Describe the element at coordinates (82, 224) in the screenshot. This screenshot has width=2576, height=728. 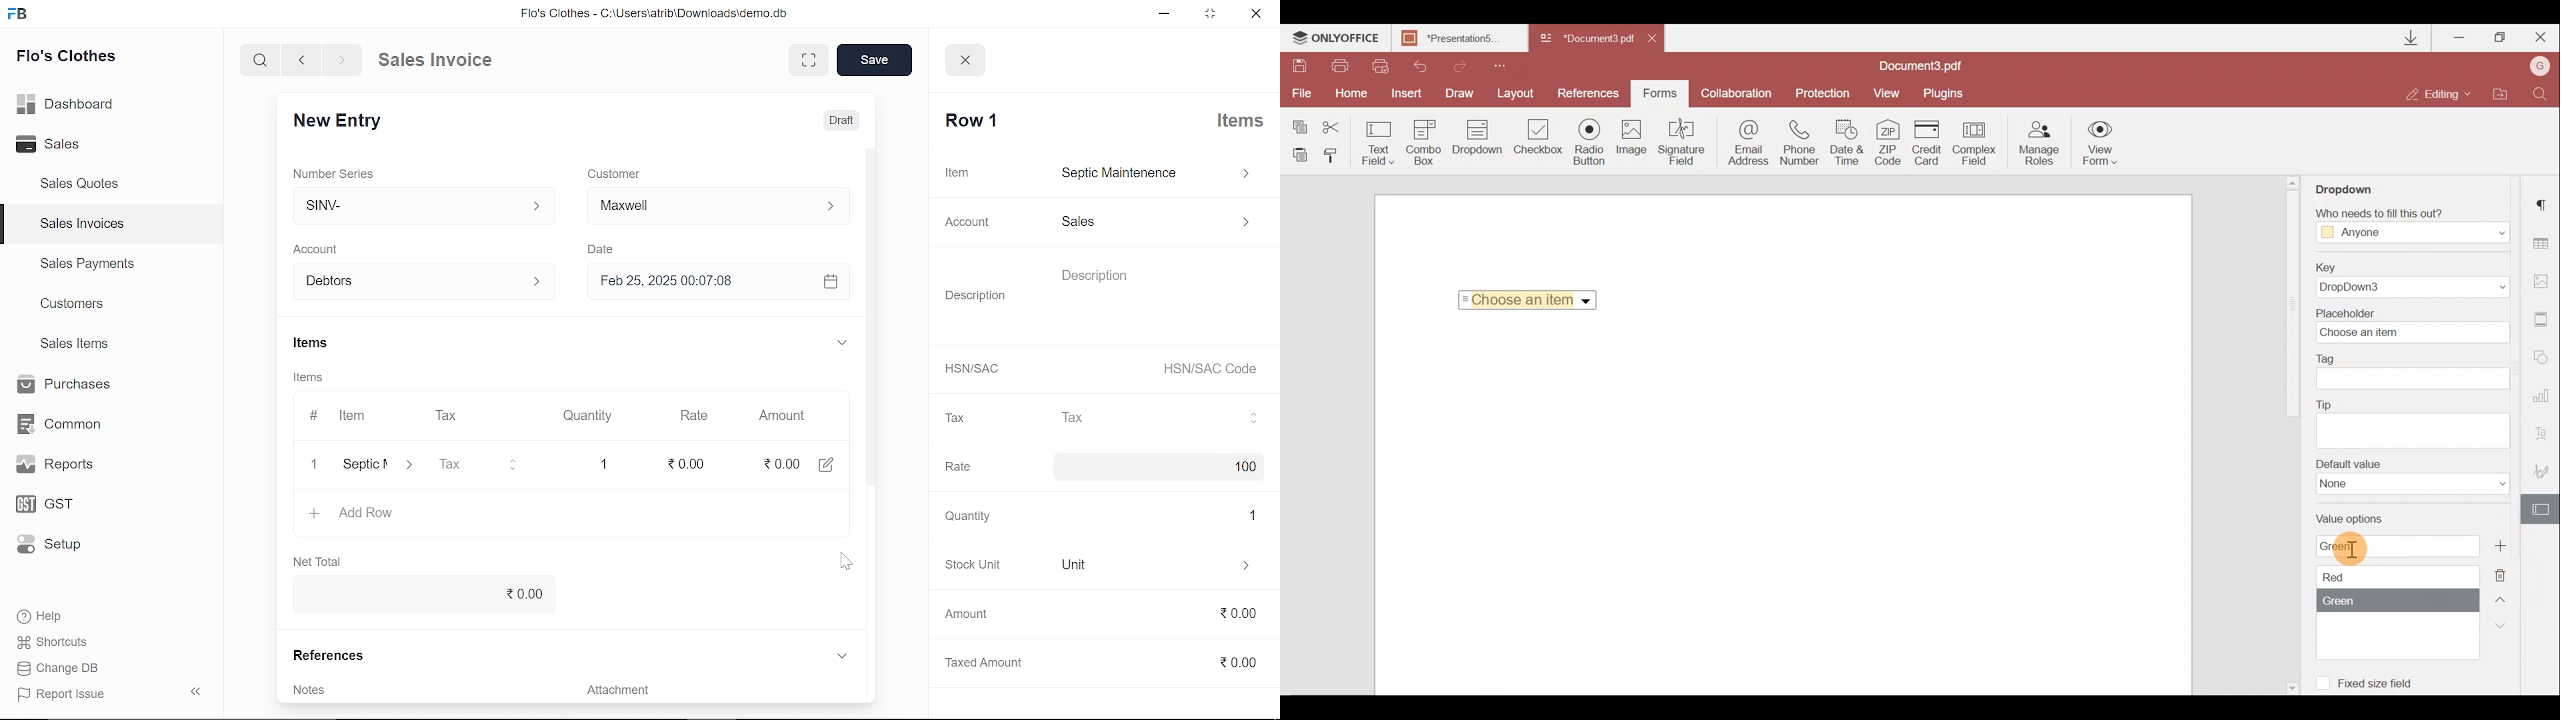
I see `Sales Invoices` at that location.